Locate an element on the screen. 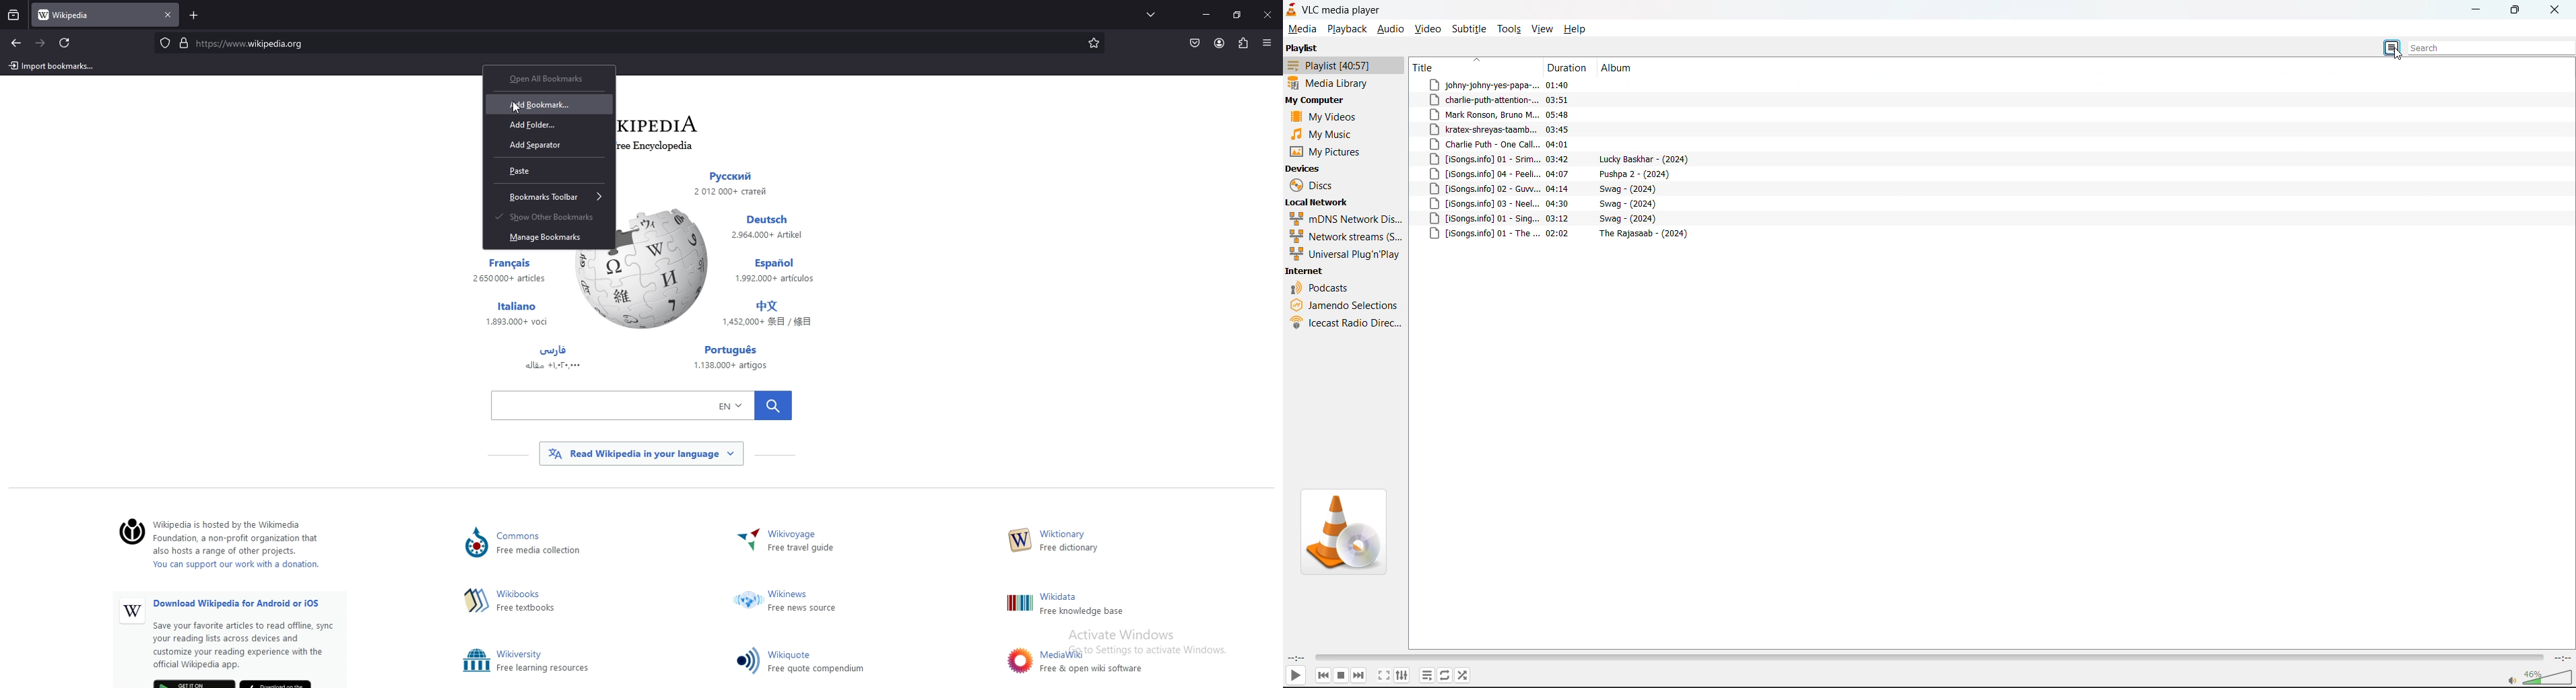  hima
Free textbooks is located at coordinates (529, 602).